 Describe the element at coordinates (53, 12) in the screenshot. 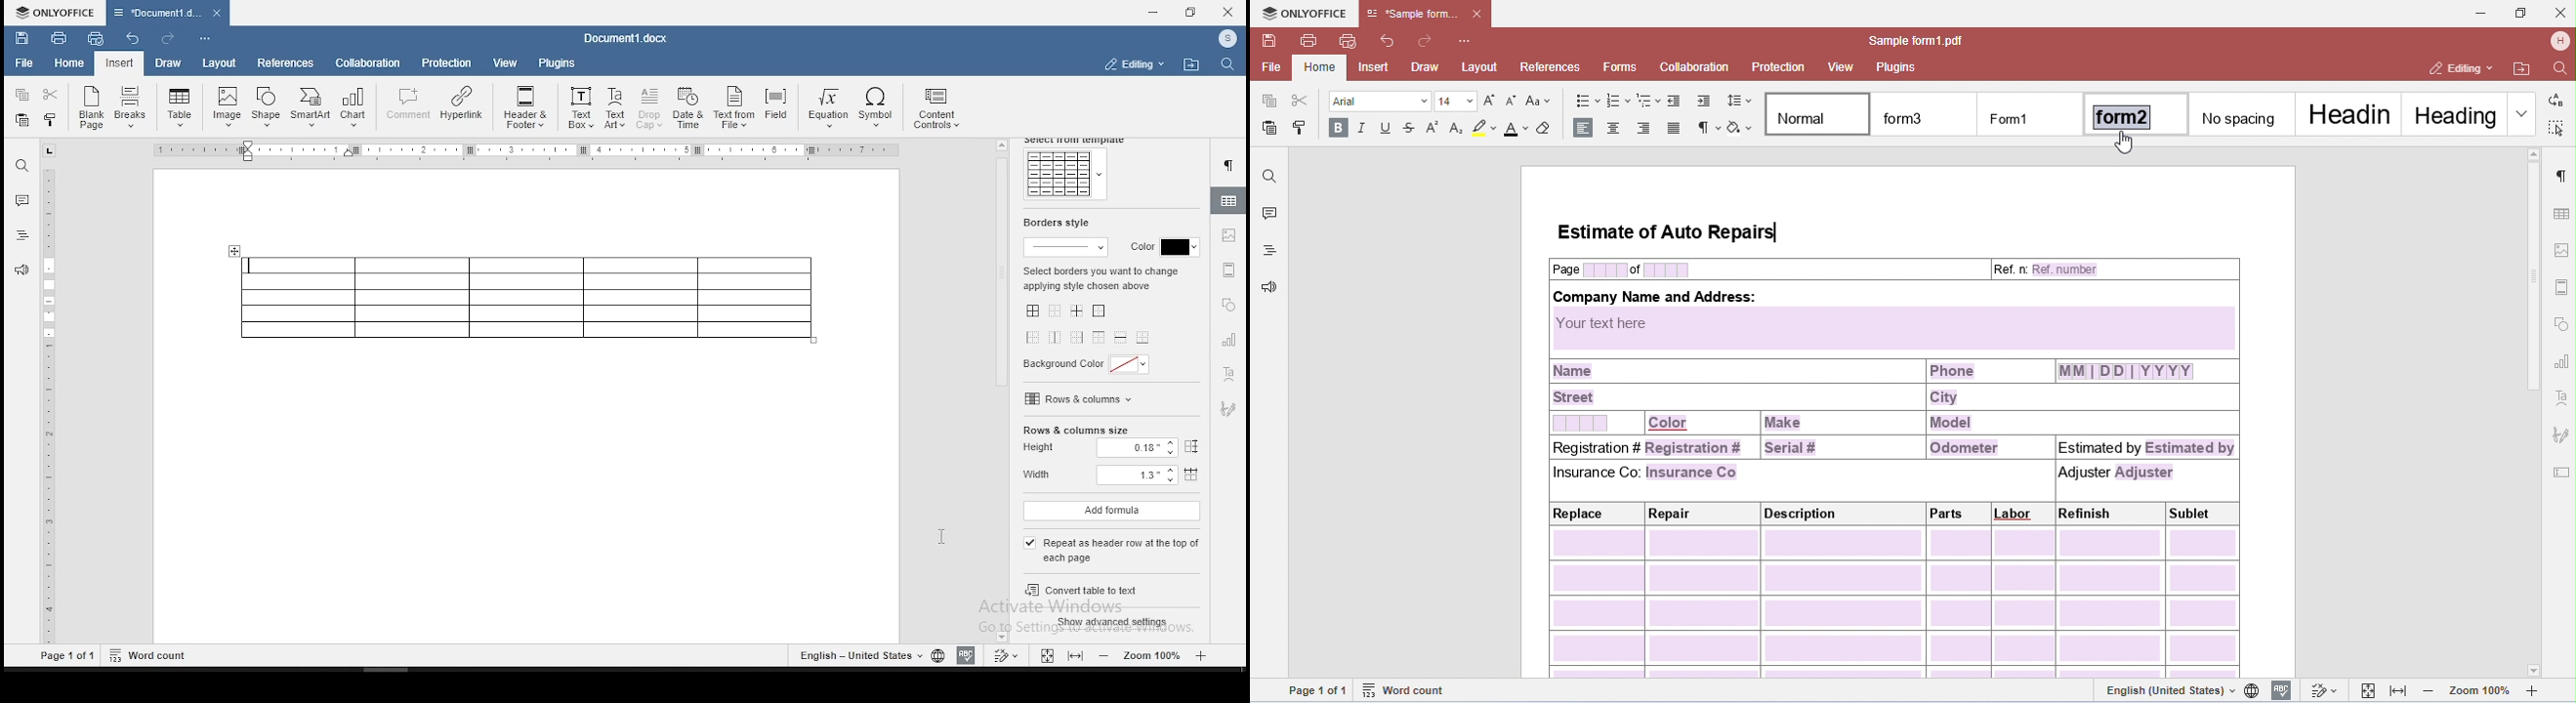

I see `ONLYOFFICE` at that location.